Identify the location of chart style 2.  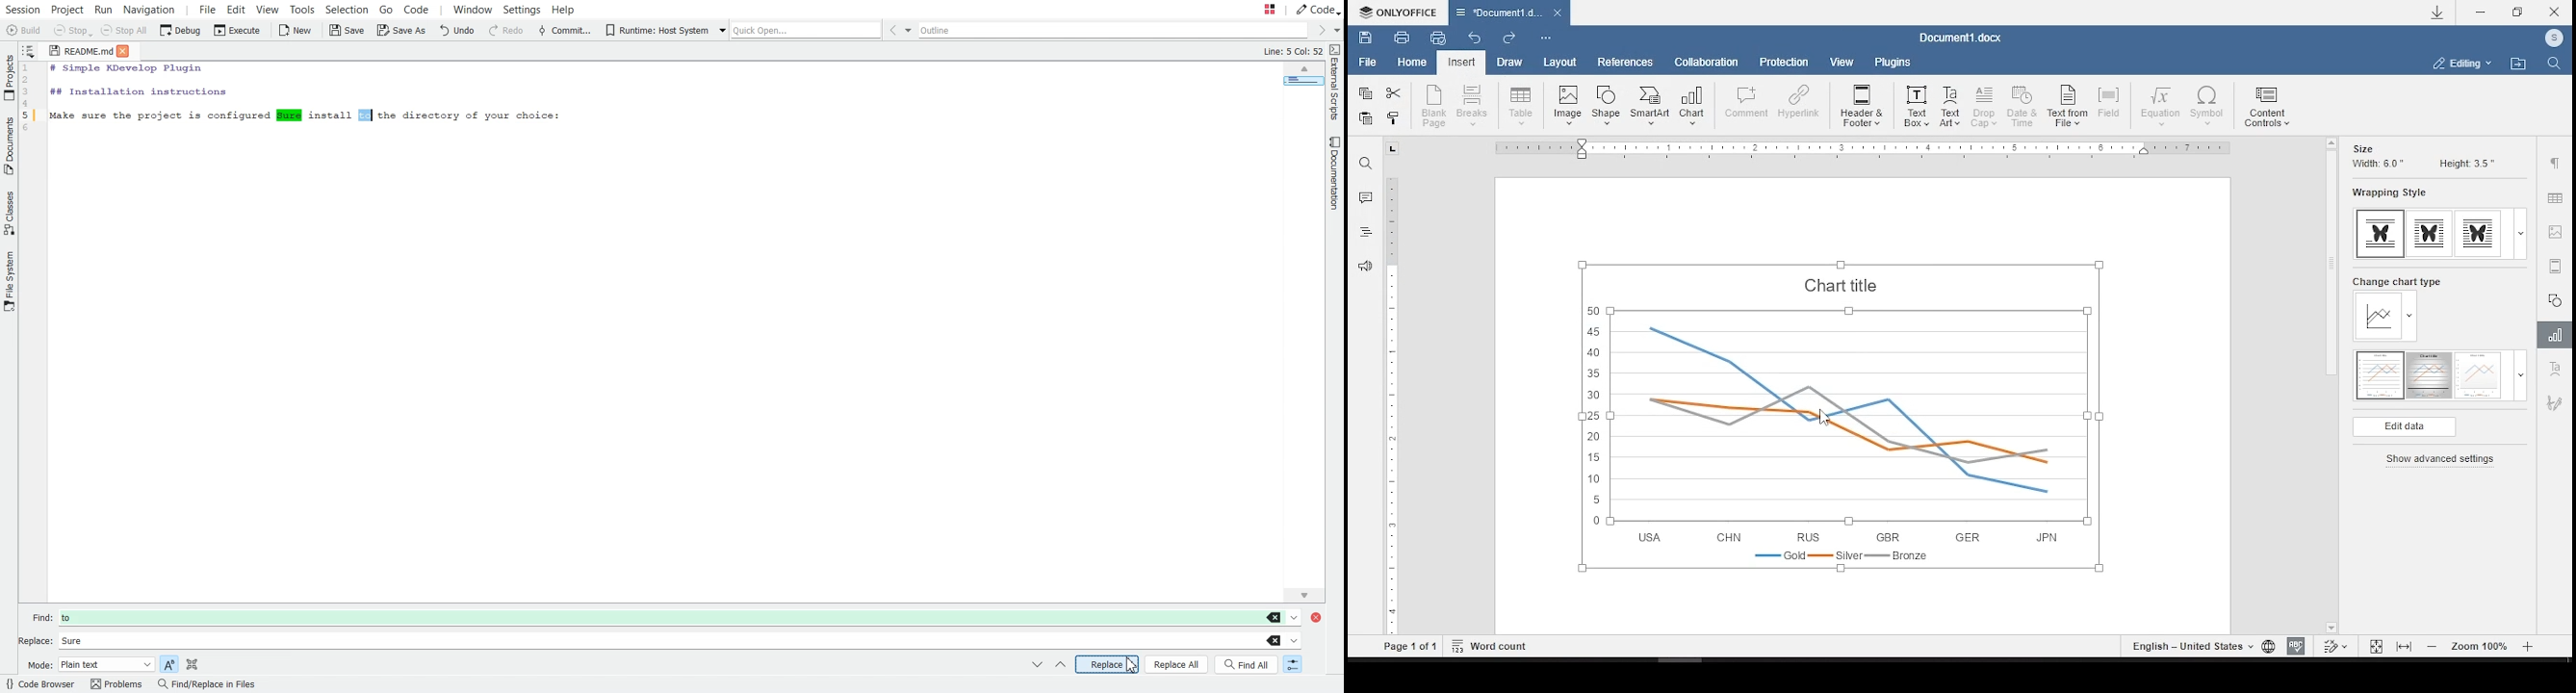
(2431, 376).